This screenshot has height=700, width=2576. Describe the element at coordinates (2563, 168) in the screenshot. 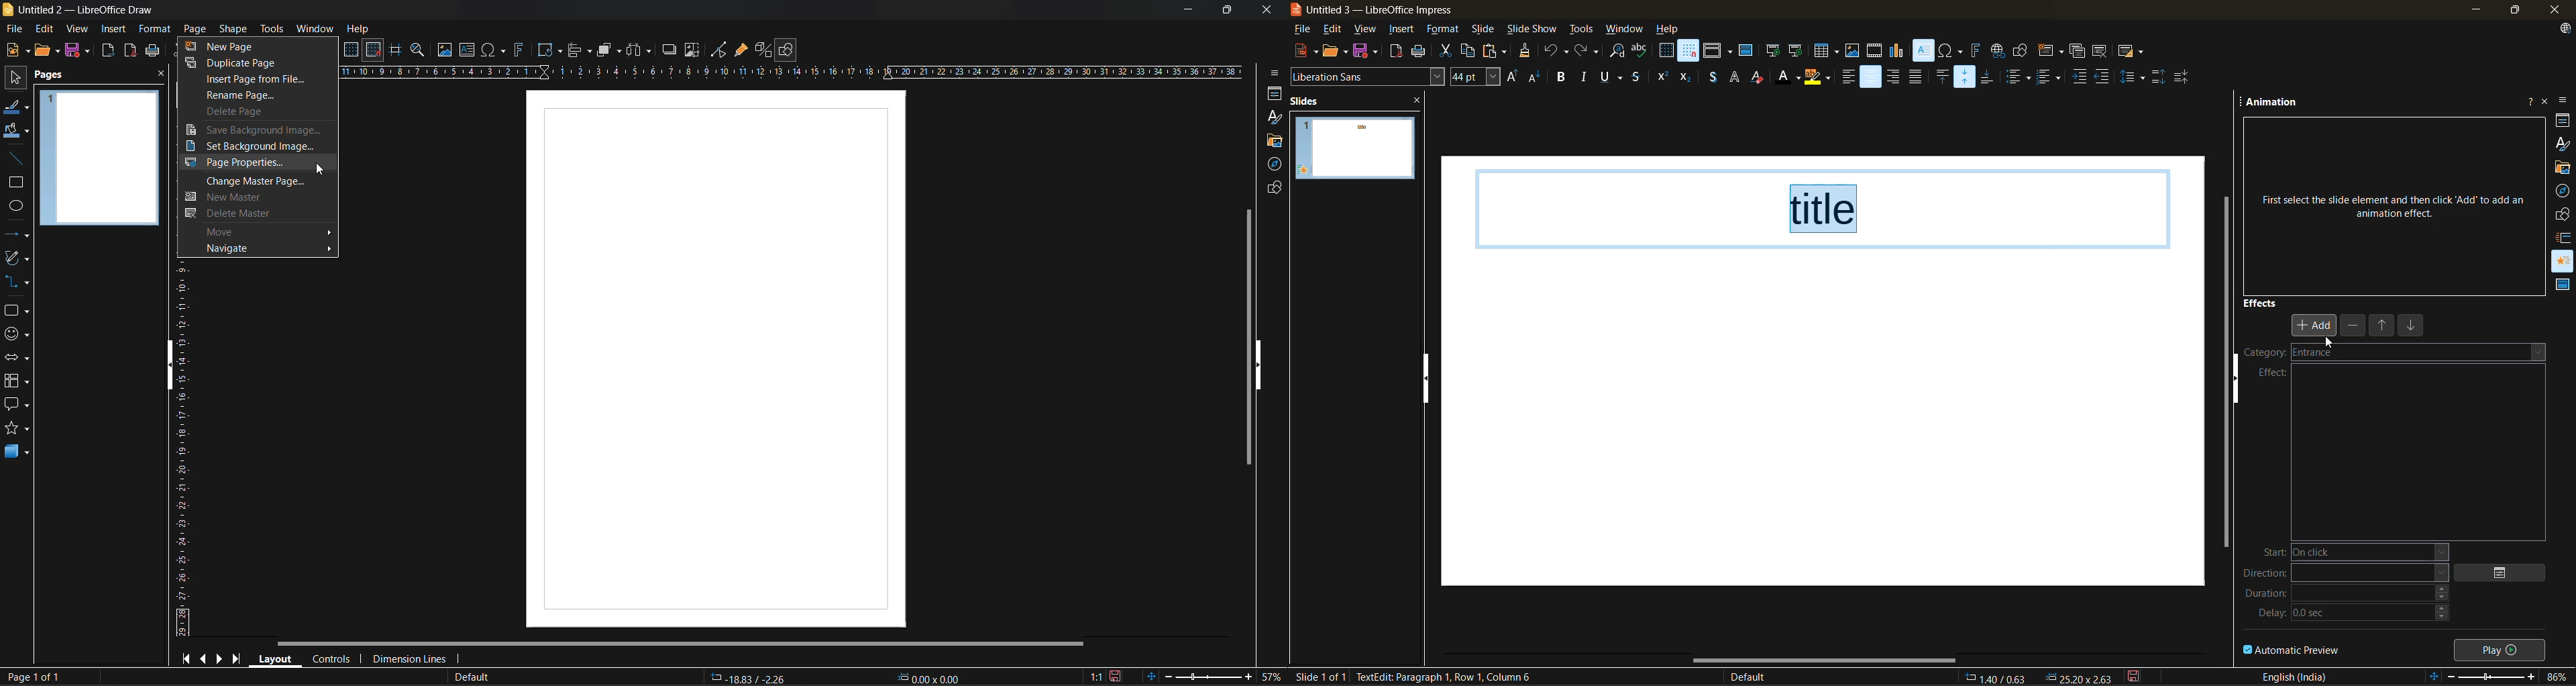

I see `gallery` at that location.